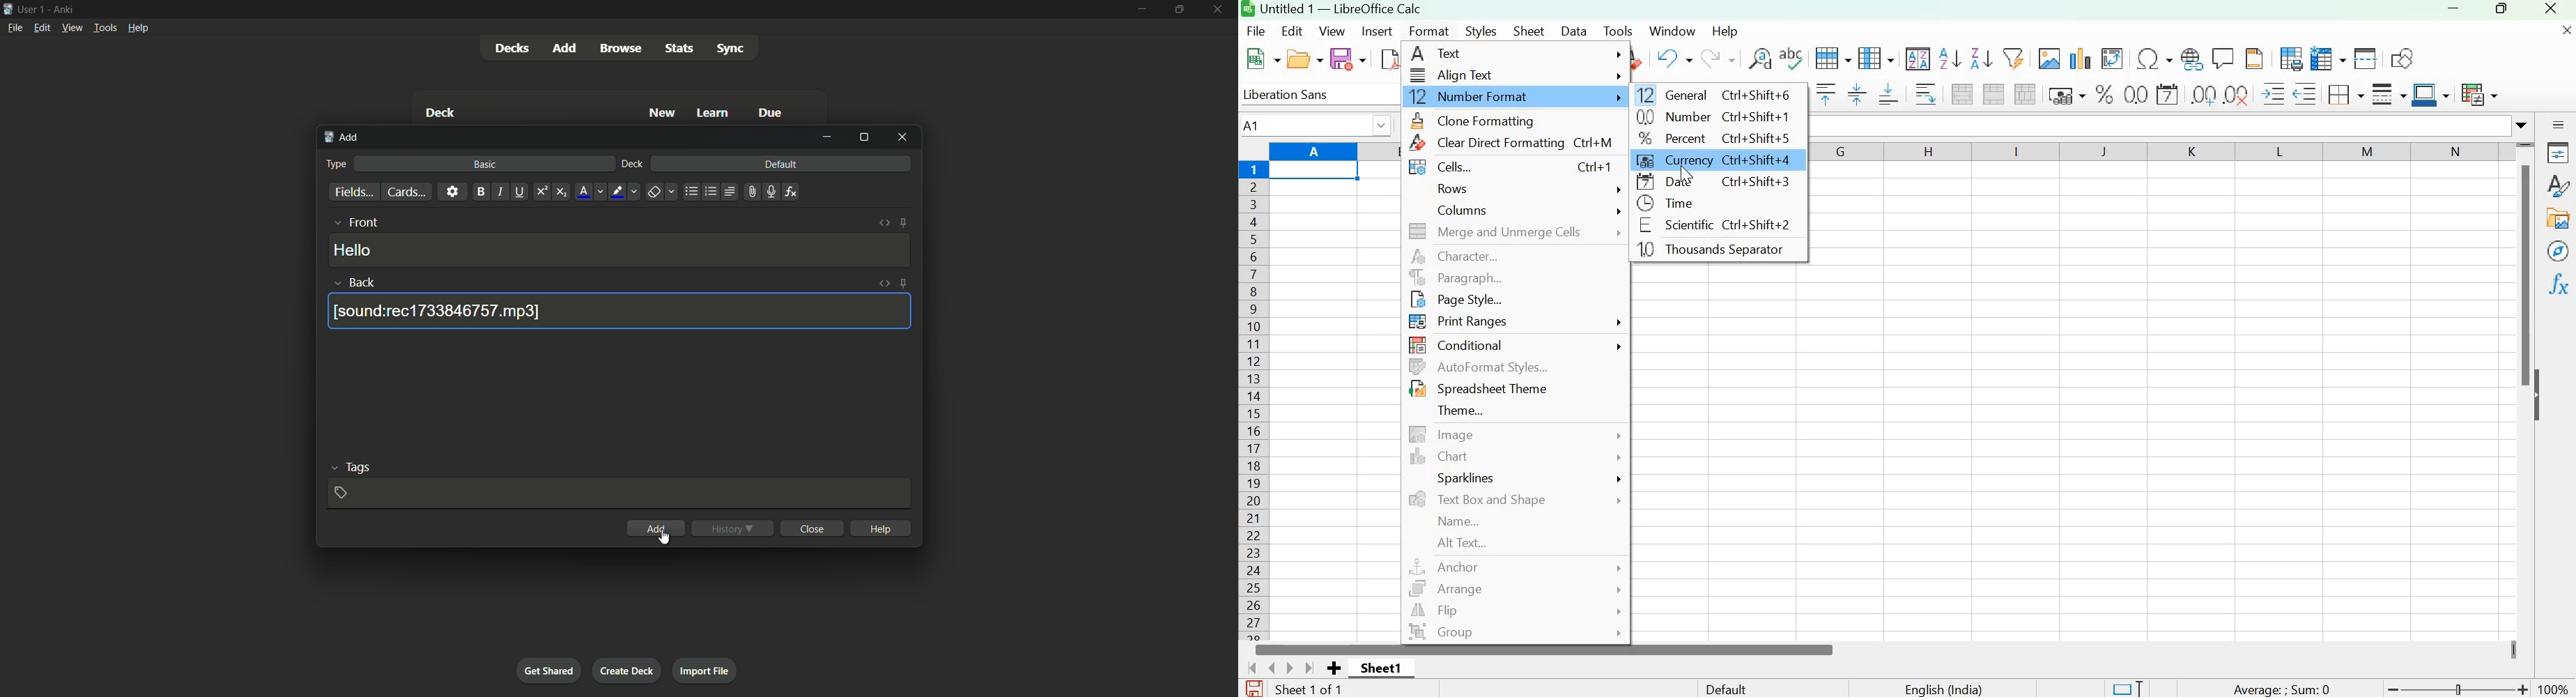  Describe the element at coordinates (2111, 56) in the screenshot. I see `Insert or Edit pivot table` at that location.